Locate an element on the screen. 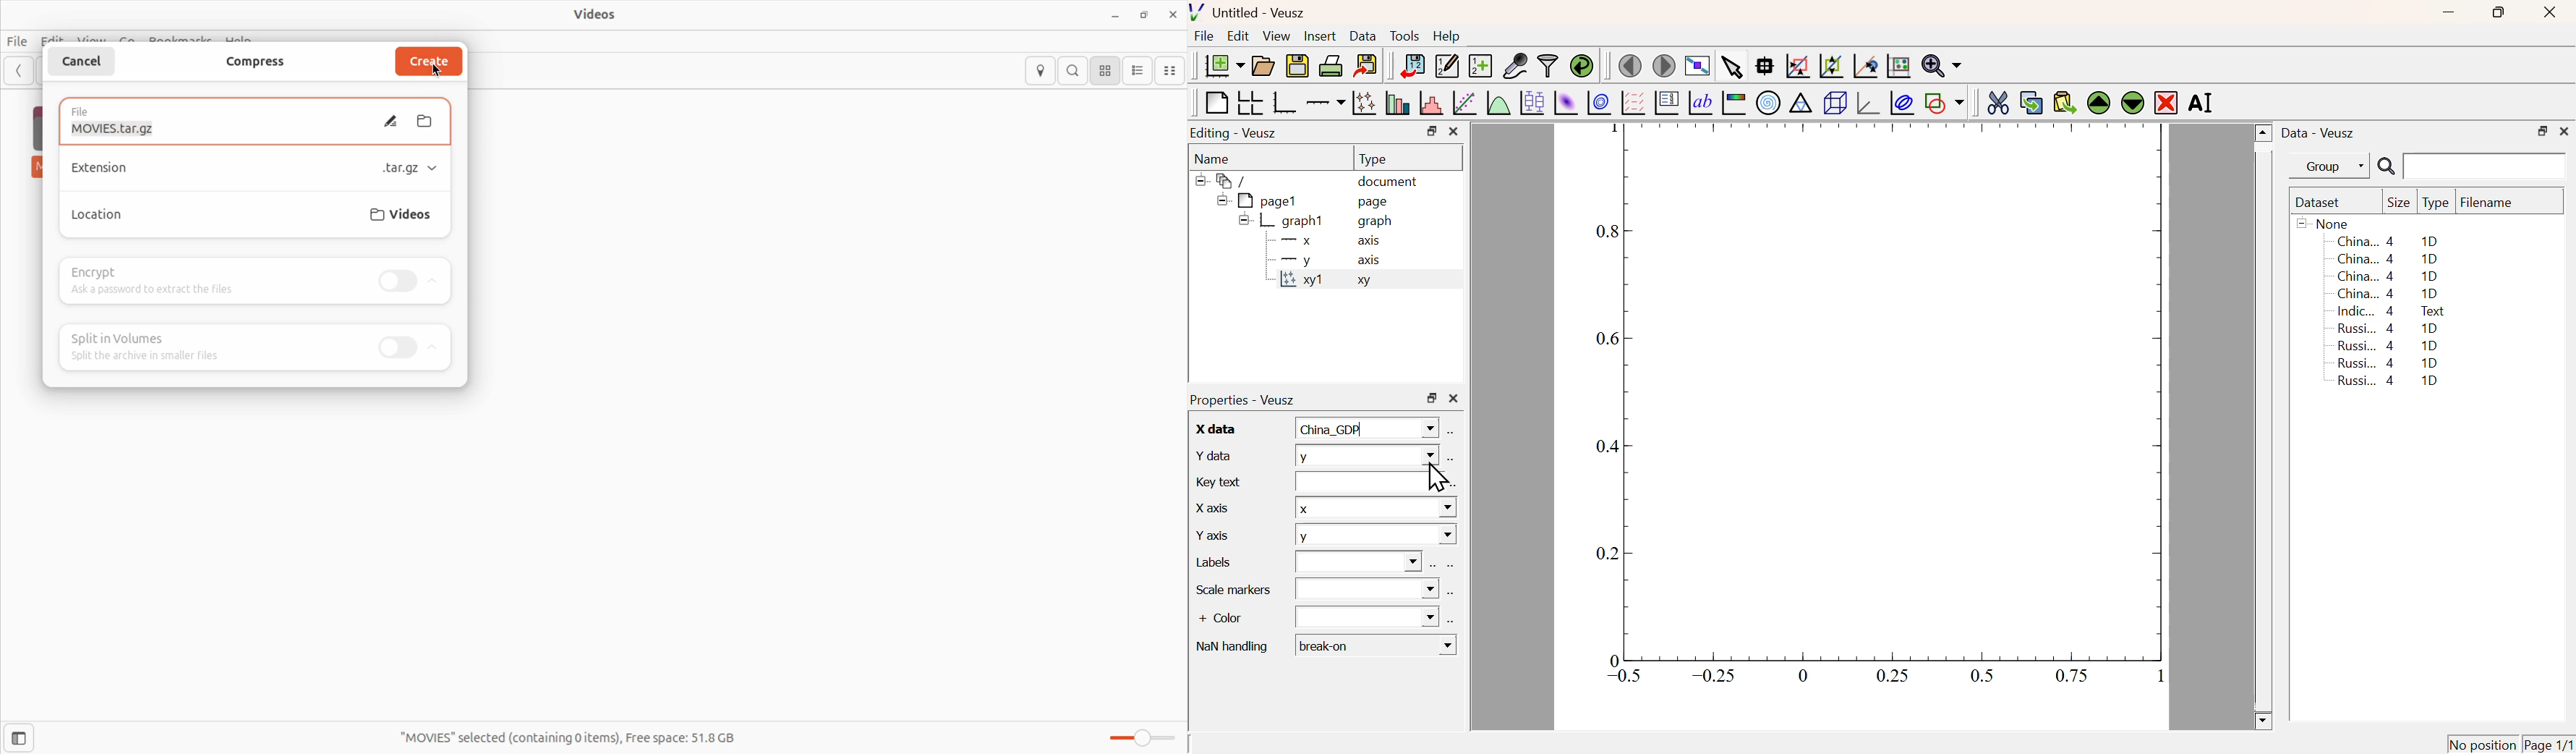 This screenshot has height=756, width=2576. + Color is located at coordinates (1232, 619).